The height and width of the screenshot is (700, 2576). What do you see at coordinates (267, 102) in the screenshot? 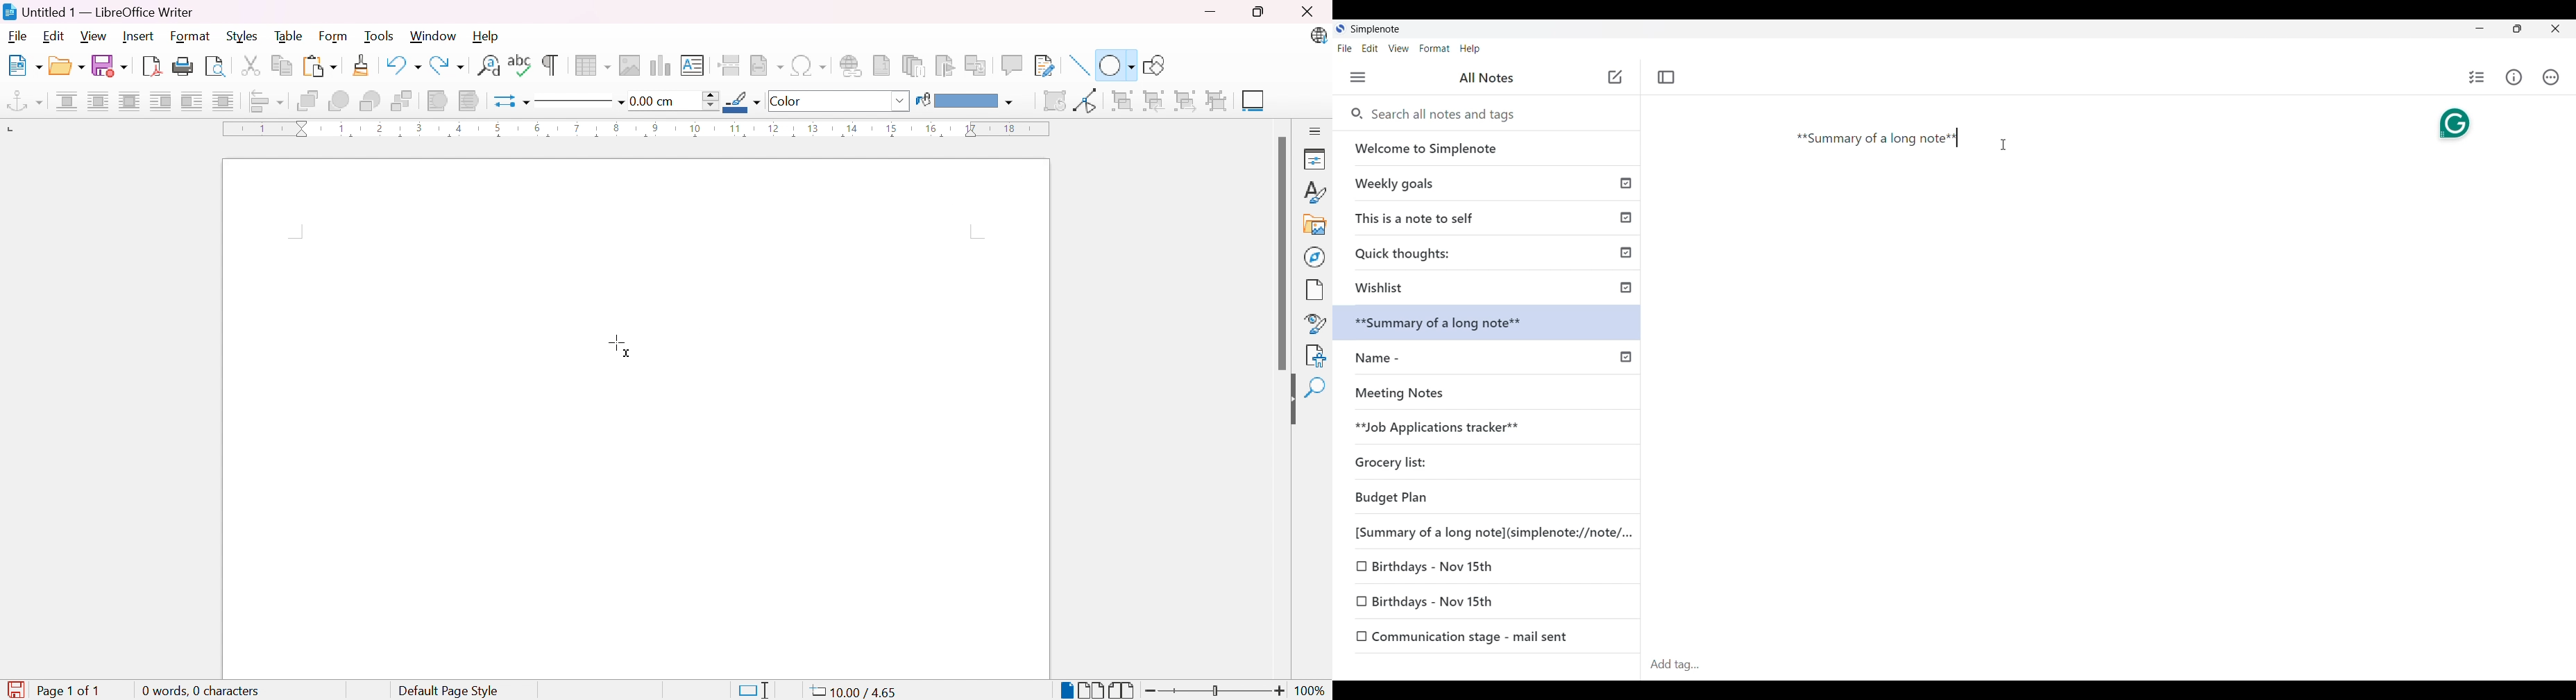
I see `Align objects` at bounding box center [267, 102].